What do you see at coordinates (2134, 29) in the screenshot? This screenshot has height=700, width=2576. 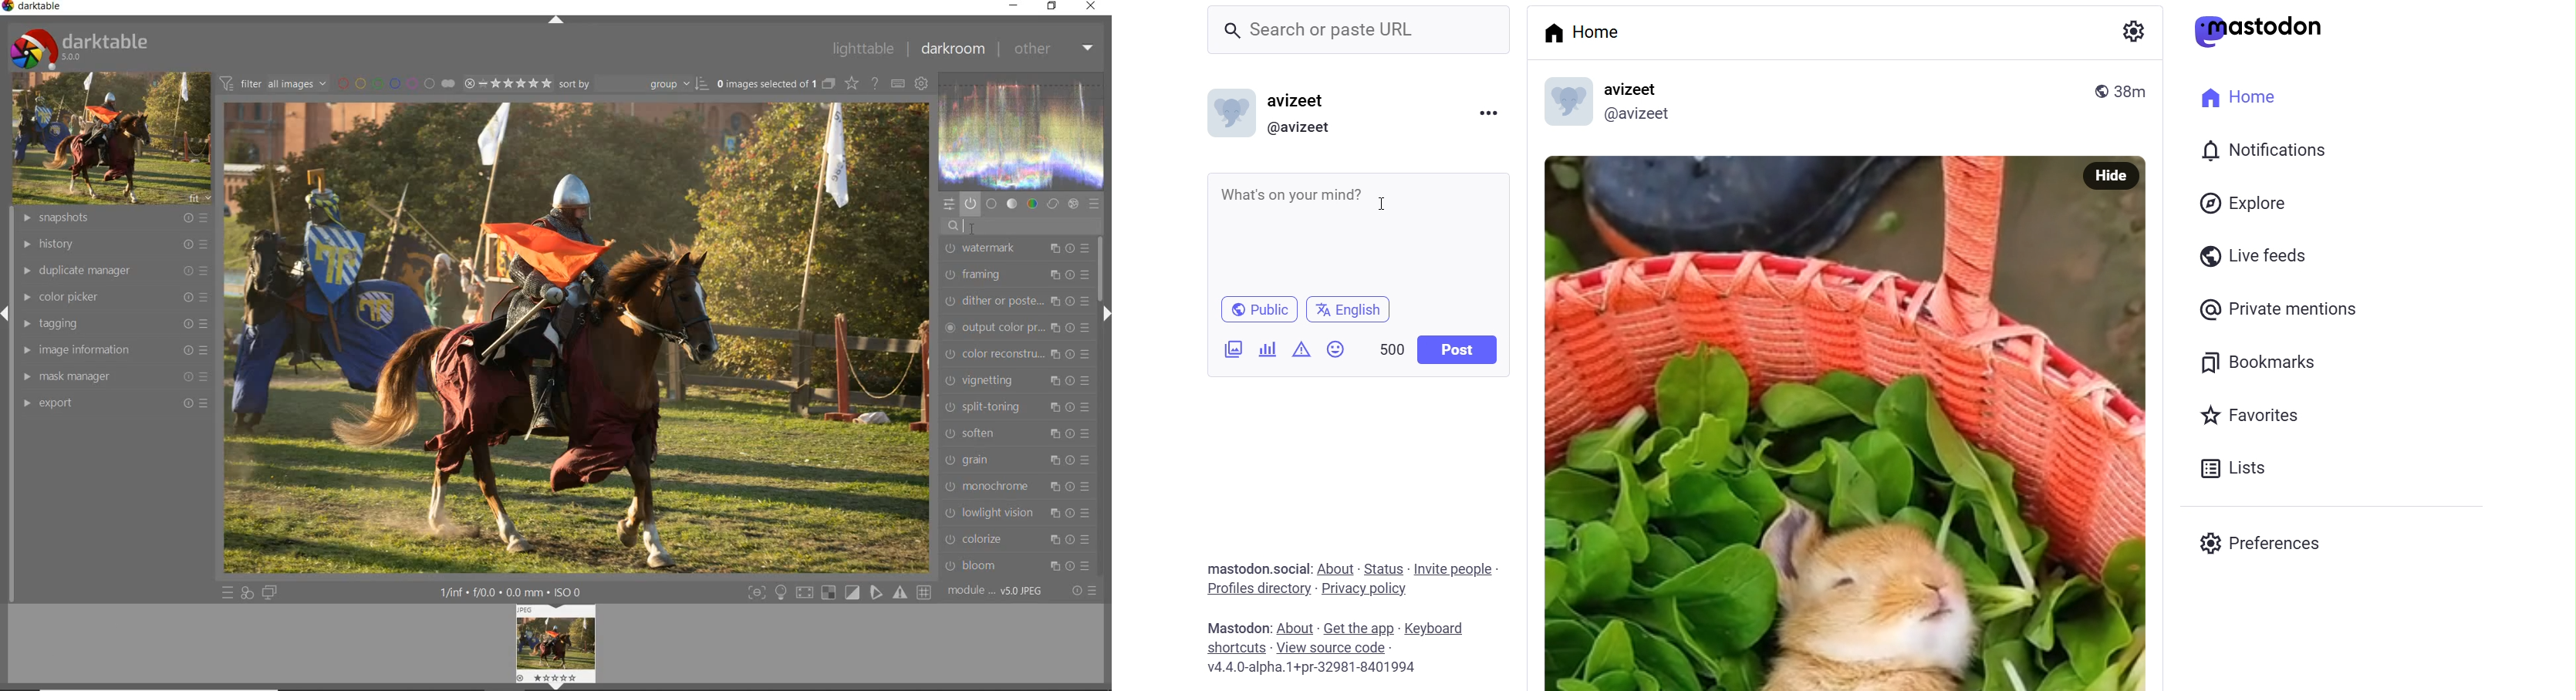 I see `Setting` at bounding box center [2134, 29].